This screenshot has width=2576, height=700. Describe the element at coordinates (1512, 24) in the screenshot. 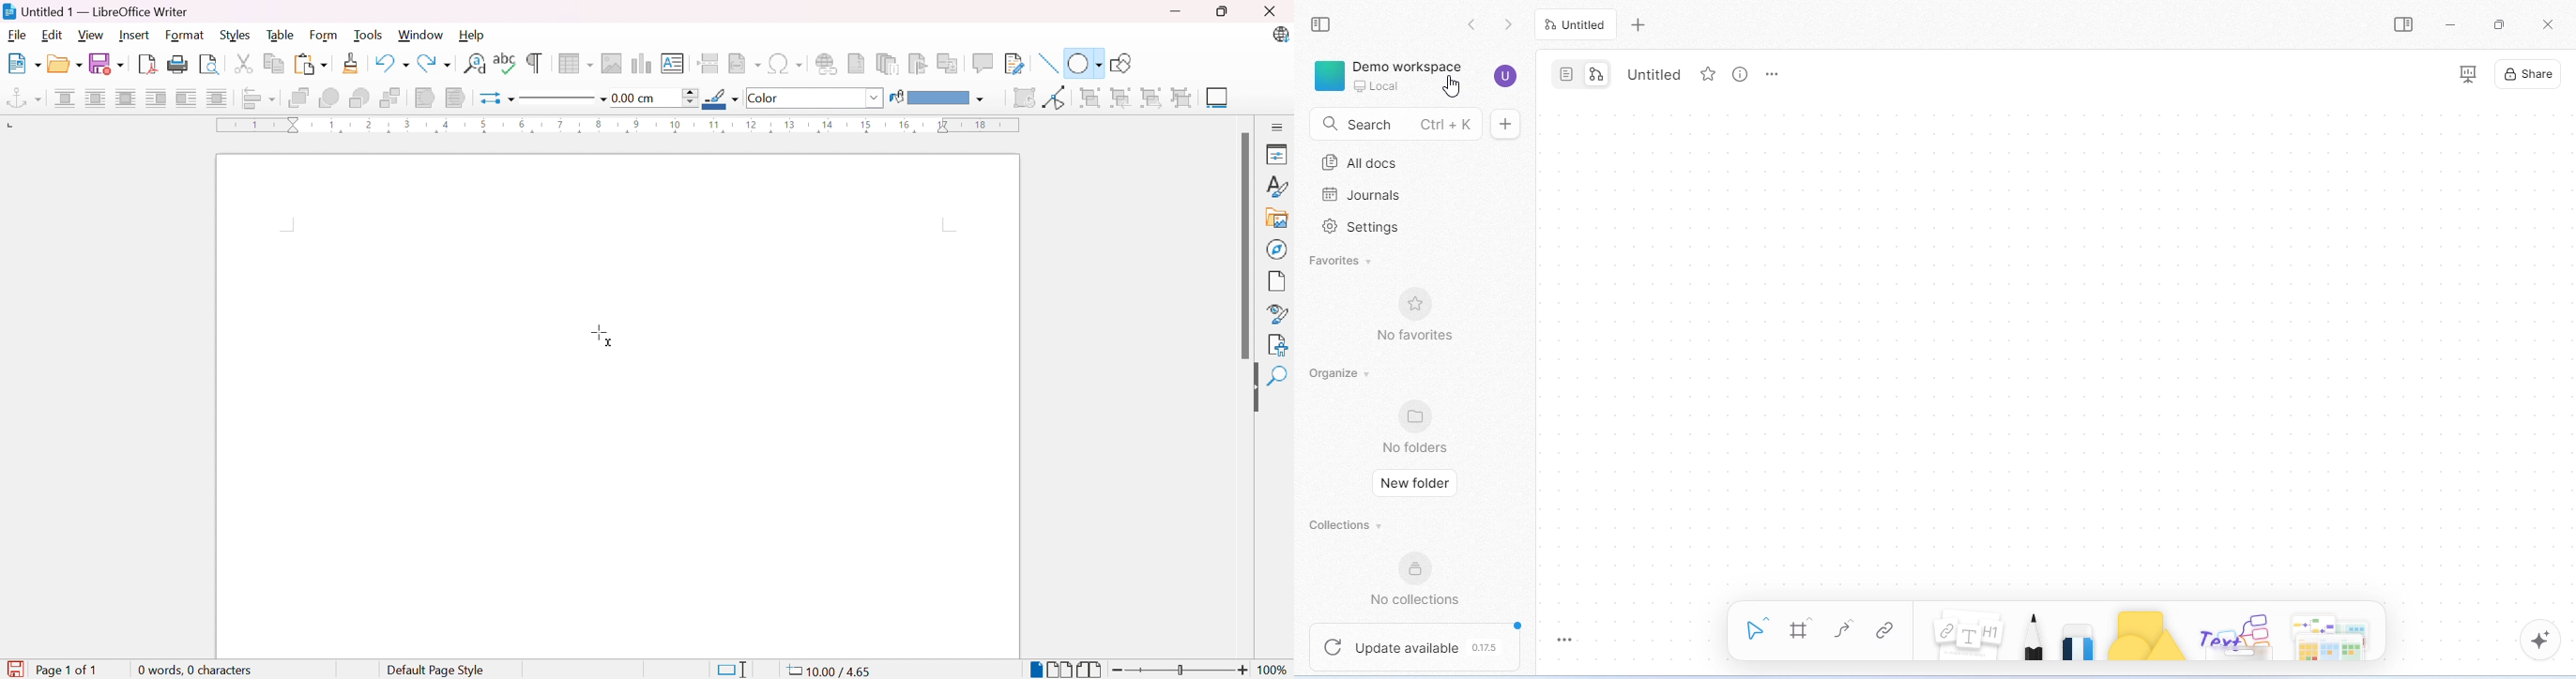

I see `go previous` at that location.